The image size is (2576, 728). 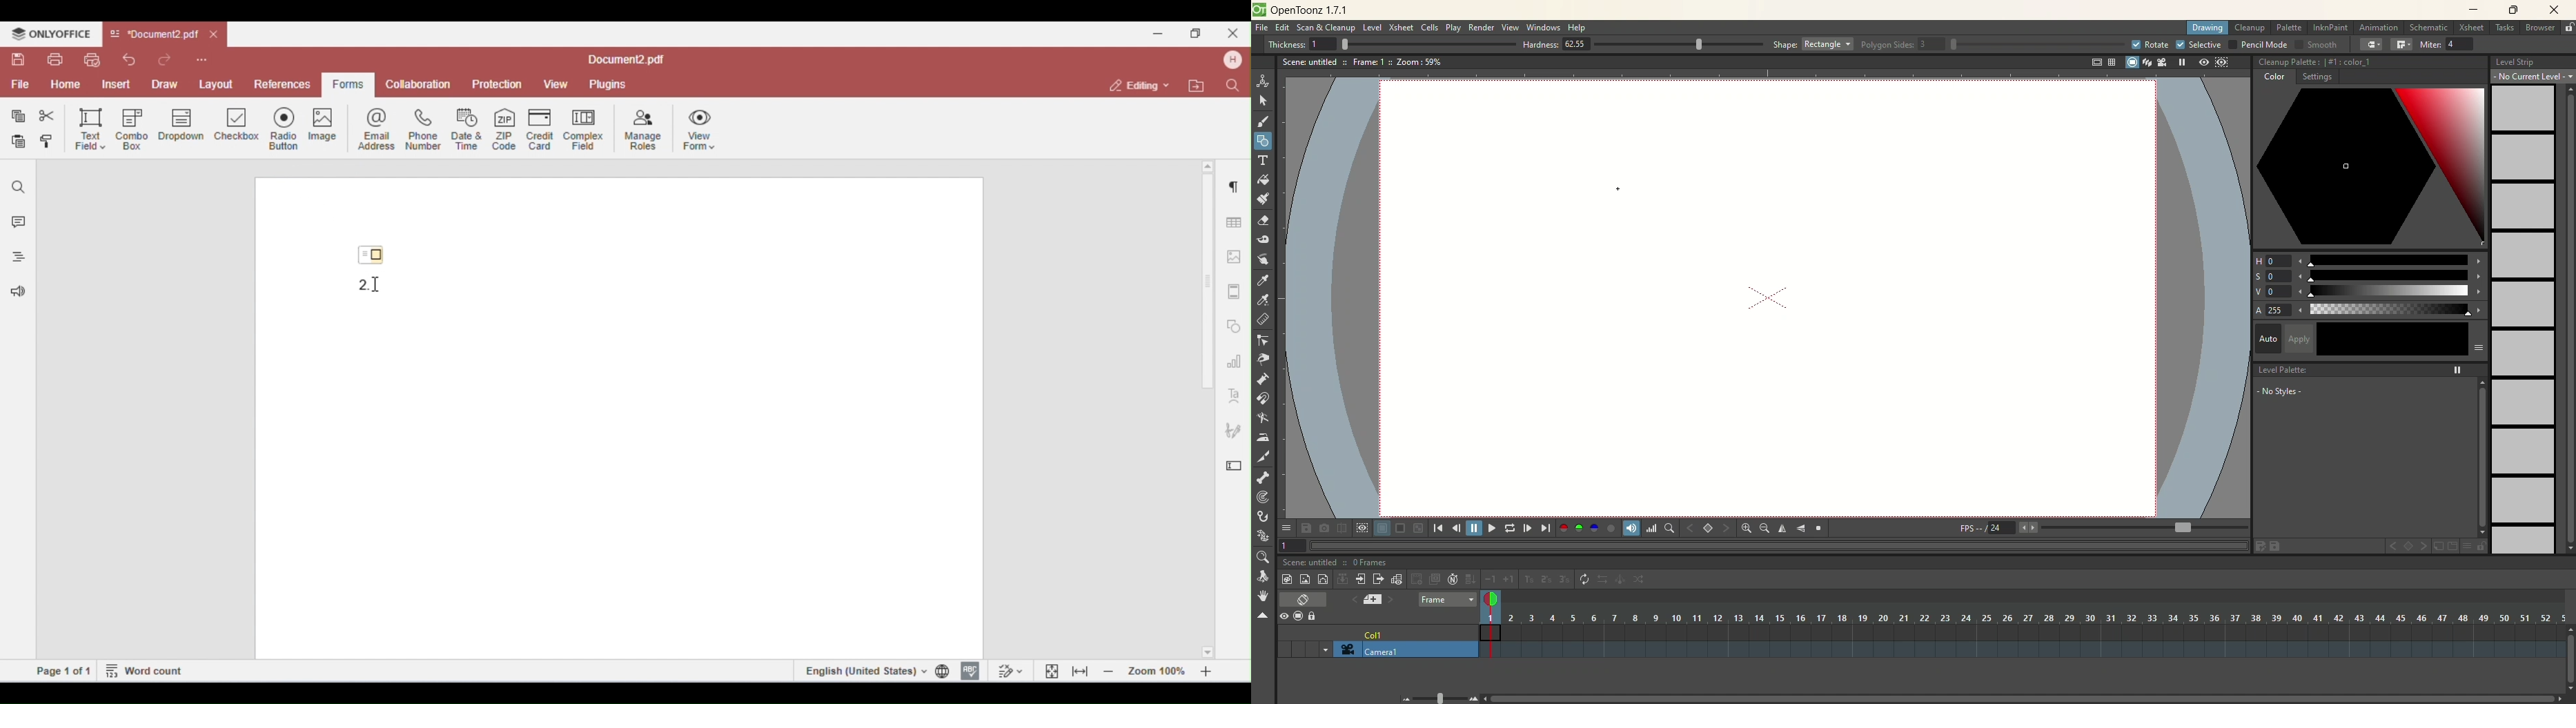 What do you see at coordinates (2034, 618) in the screenshot?
I see `Time bar` at bounding box center [2034, 618].